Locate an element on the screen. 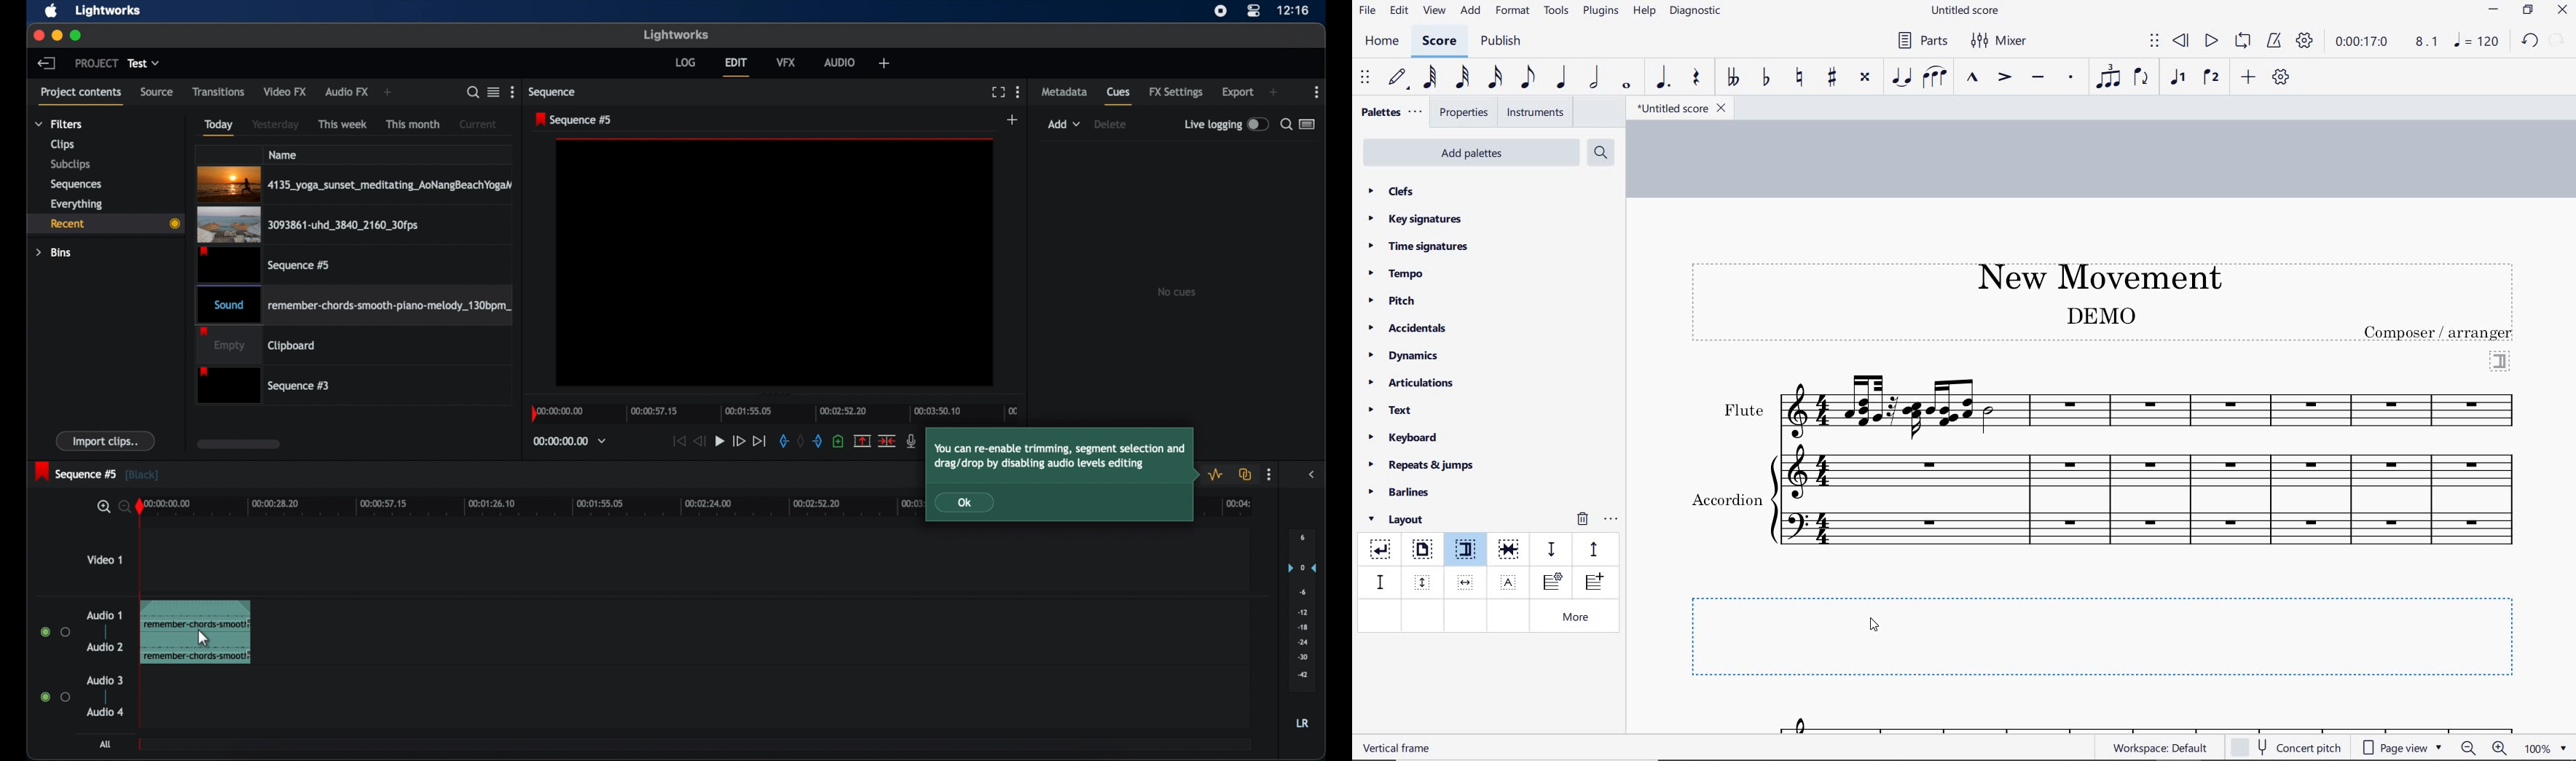  control center is located at coordinates (1254, 11).